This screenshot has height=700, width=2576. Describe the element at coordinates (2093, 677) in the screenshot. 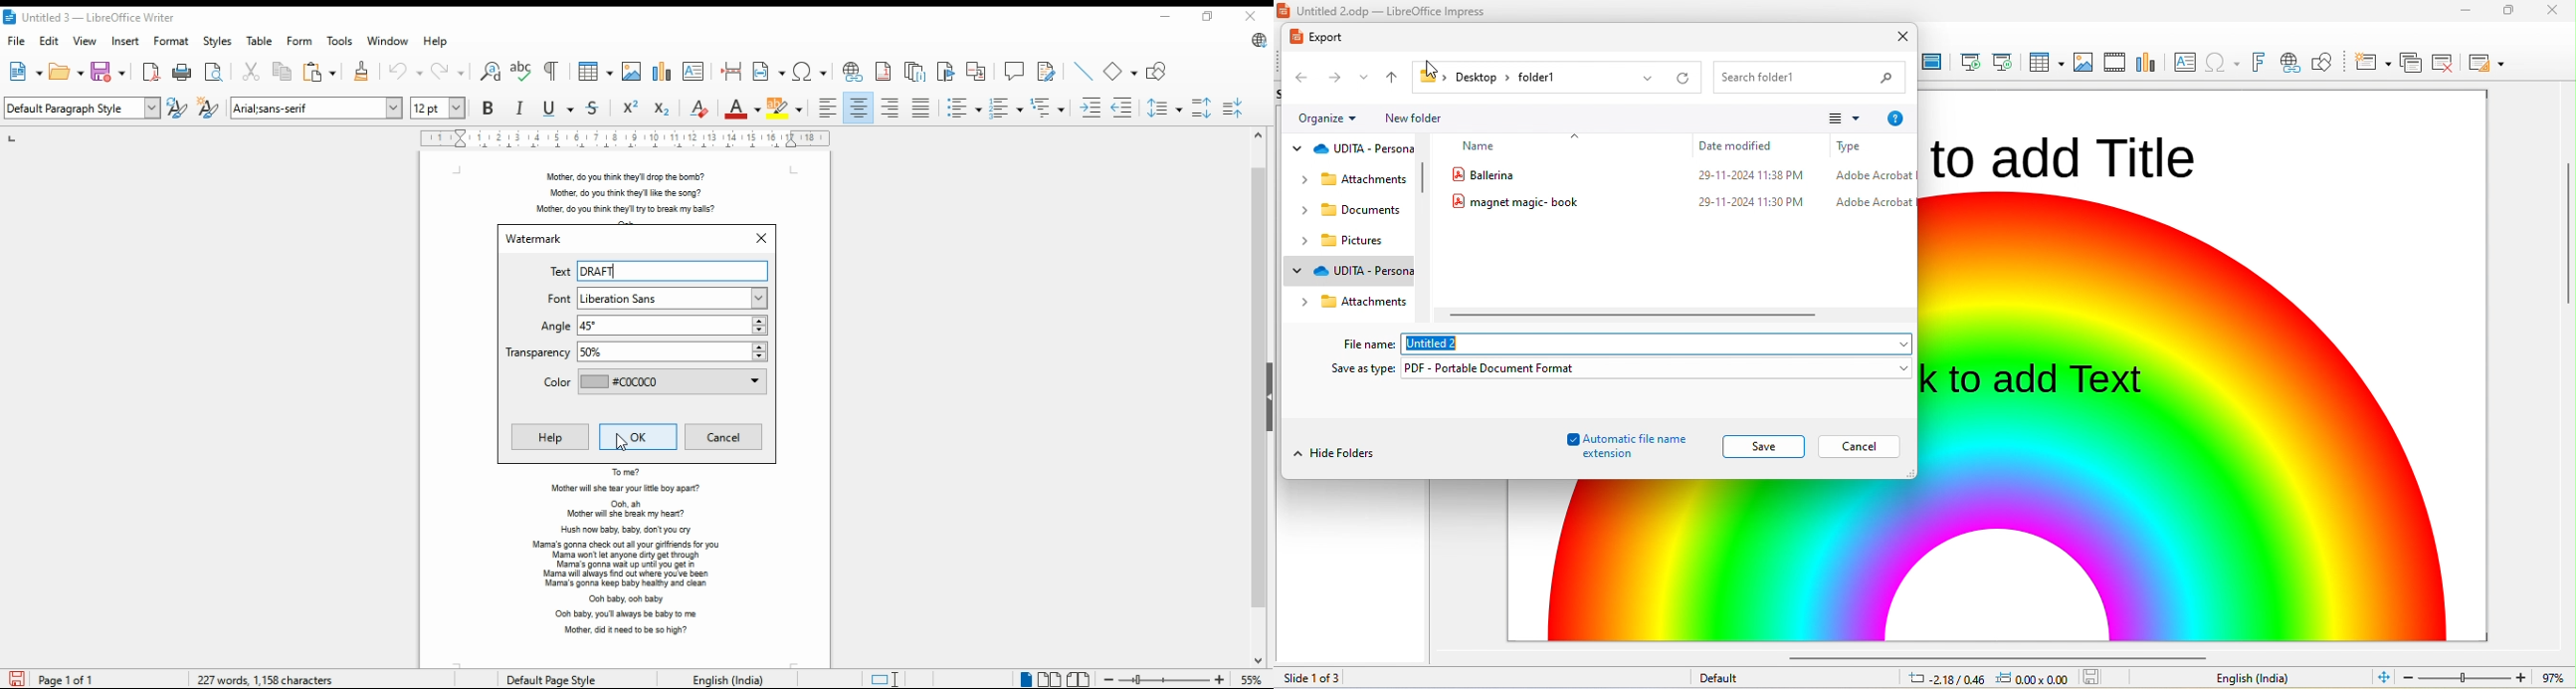

I see `save` at that location.